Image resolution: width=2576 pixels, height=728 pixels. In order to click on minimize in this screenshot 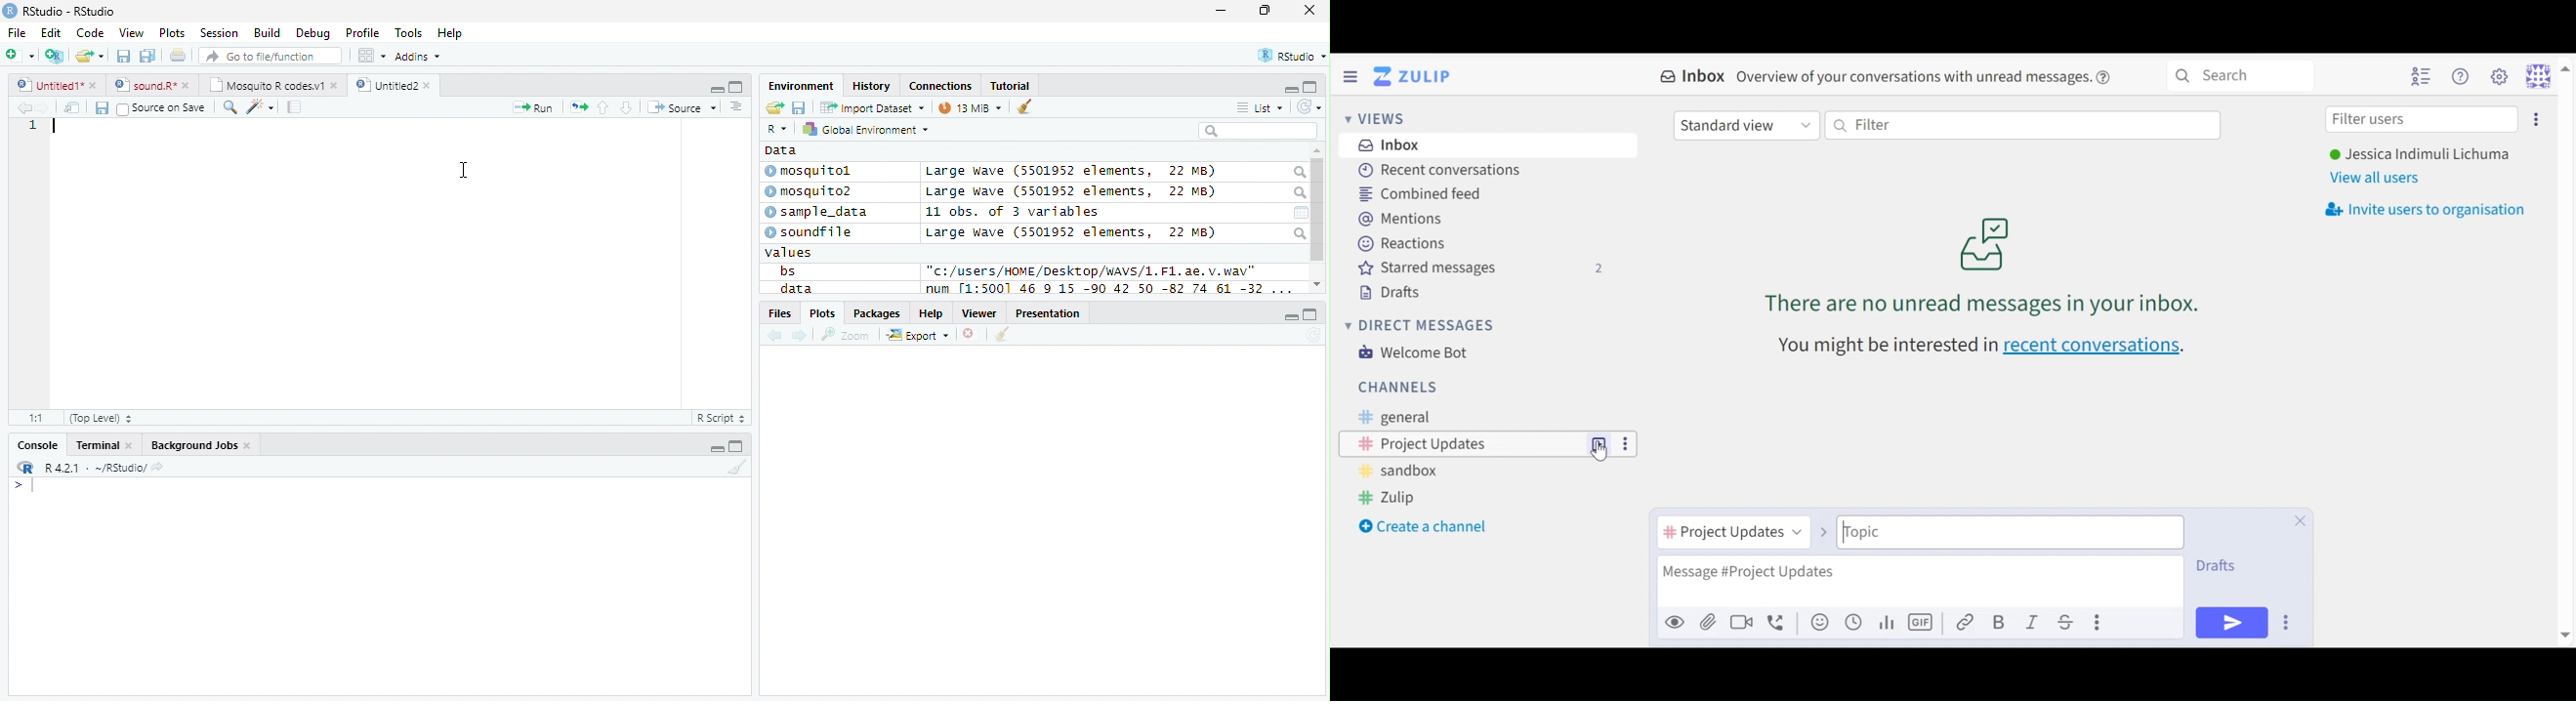, I will do `click(1291, 315)`.